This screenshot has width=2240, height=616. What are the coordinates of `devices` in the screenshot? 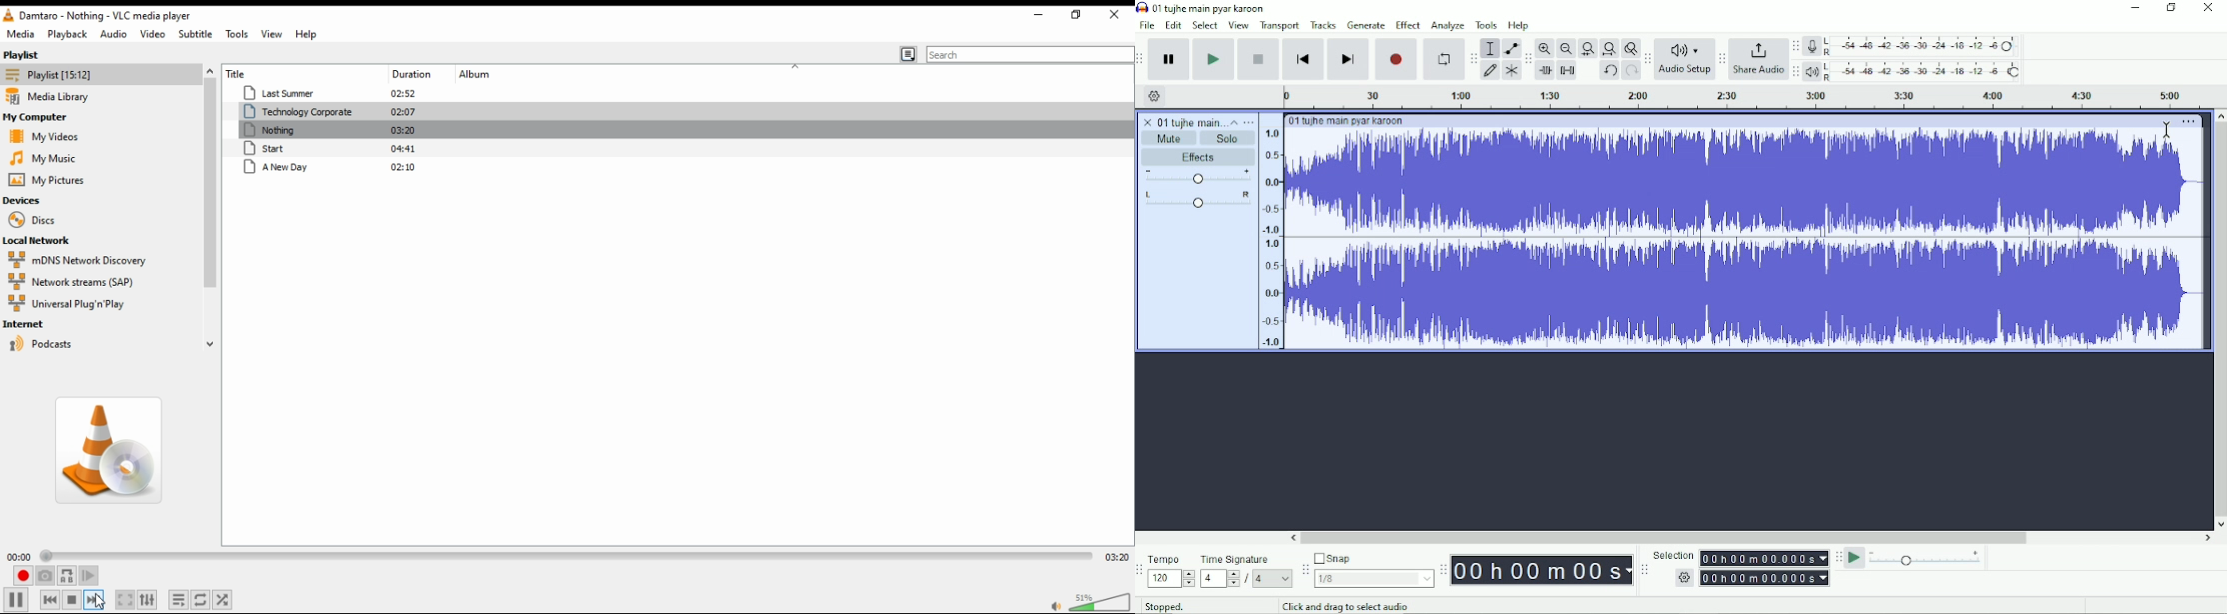 It's located at (31, 200).